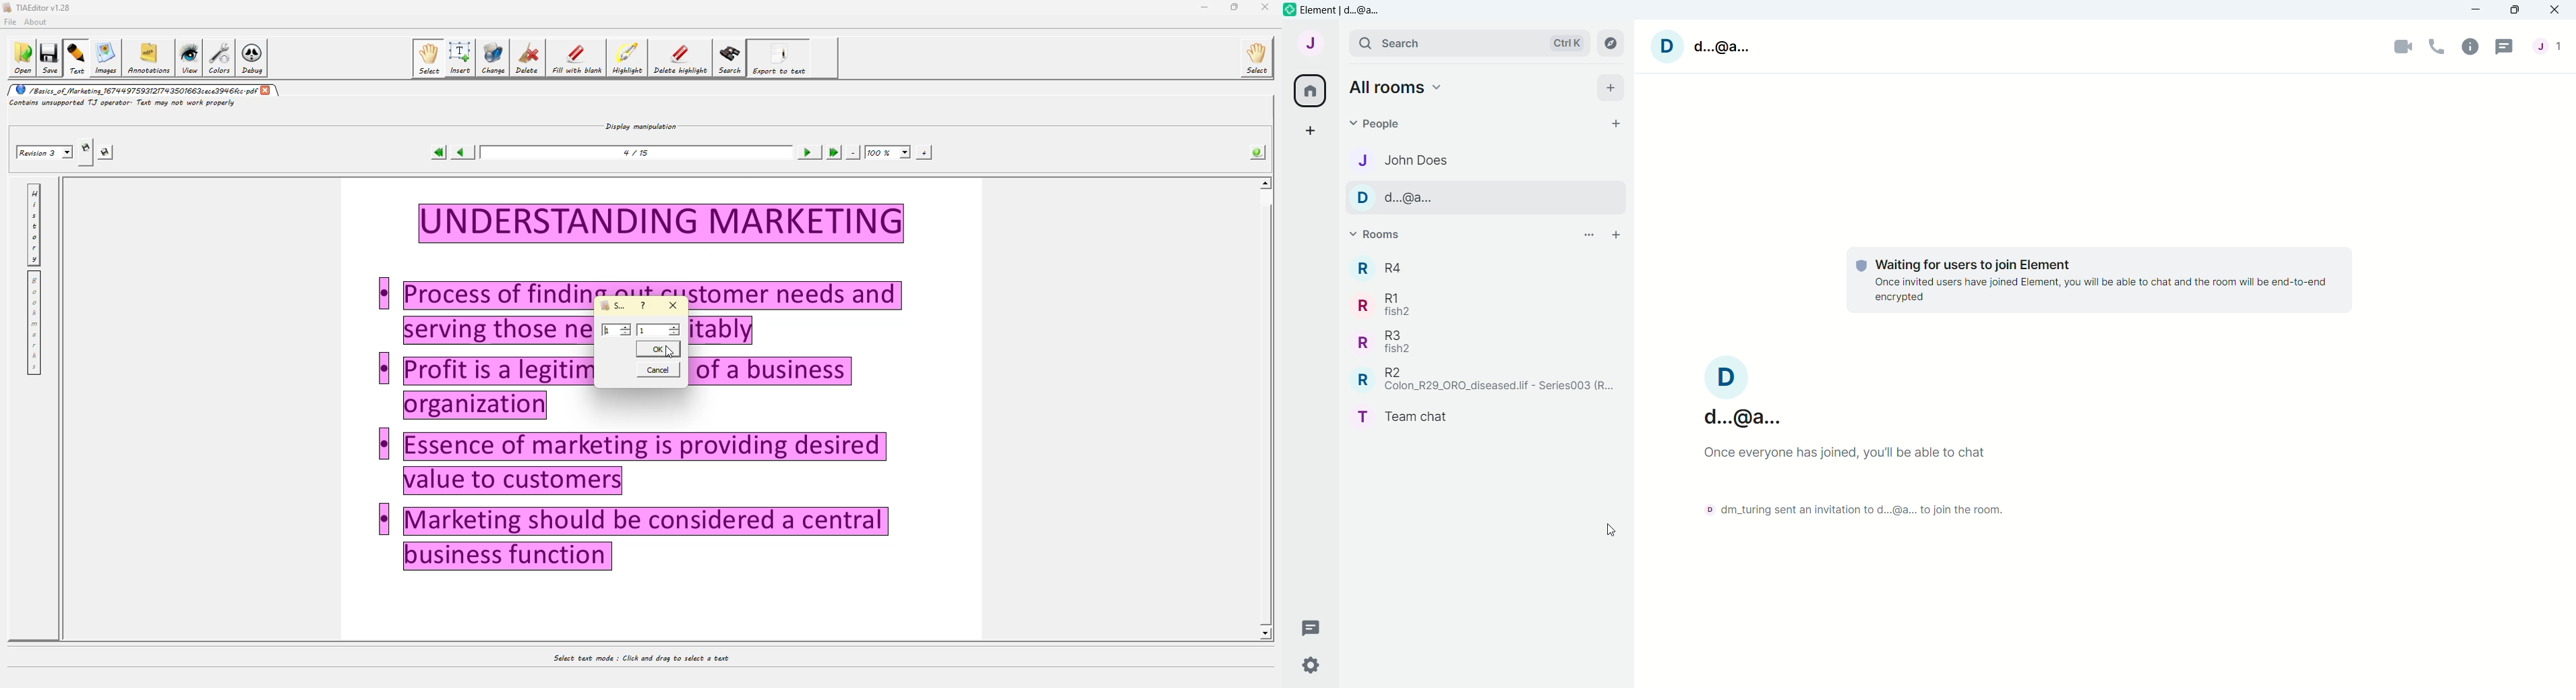  I want to click on d...@a..., so click(1747, 417).